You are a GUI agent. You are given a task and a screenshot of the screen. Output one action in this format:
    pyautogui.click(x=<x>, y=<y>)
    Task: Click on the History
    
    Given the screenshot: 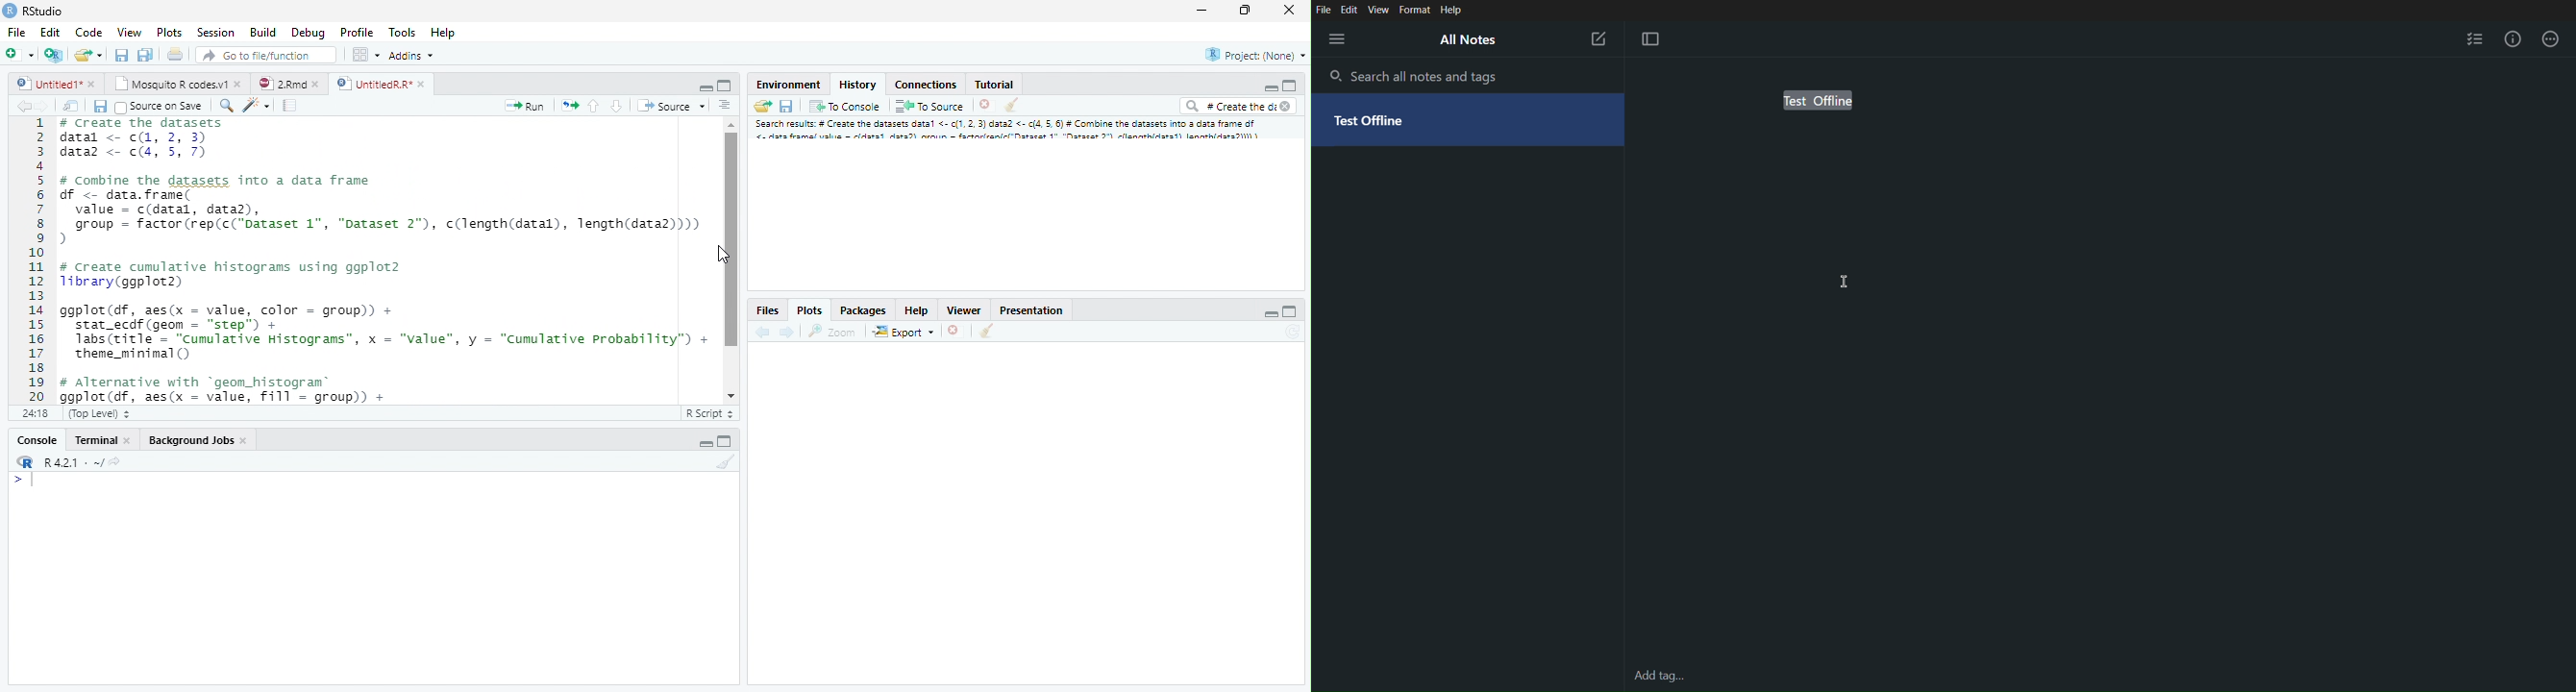 What is the action you would take?
    pyautogui.click(x=857, y=84)
    